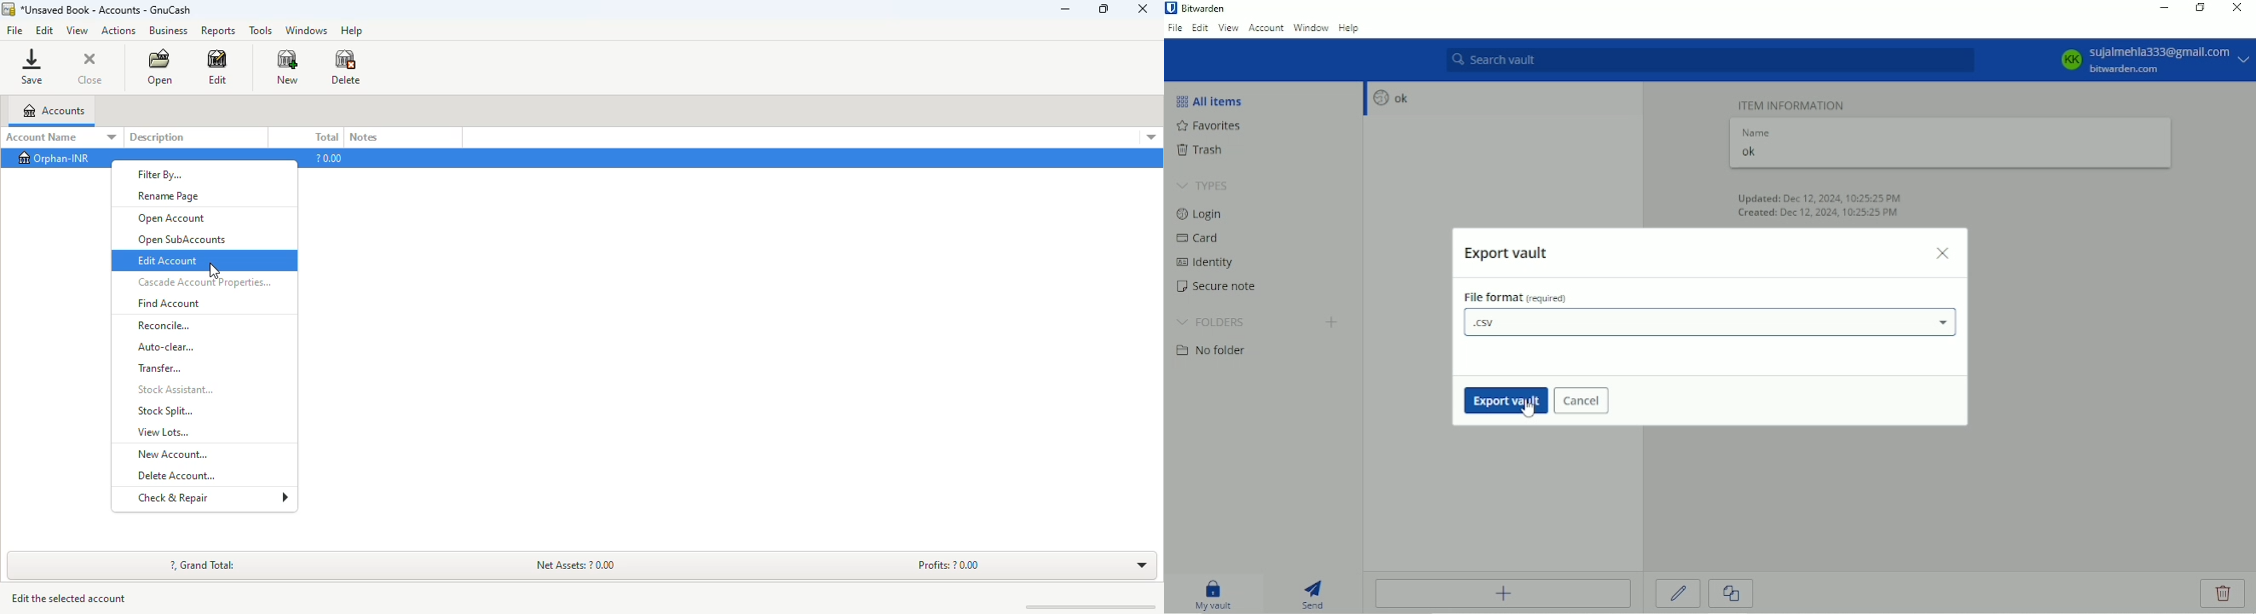  What do you see at coordinates (1266, 27) in the screenshot?
I see `Account` at bounding box center [1266, 27].